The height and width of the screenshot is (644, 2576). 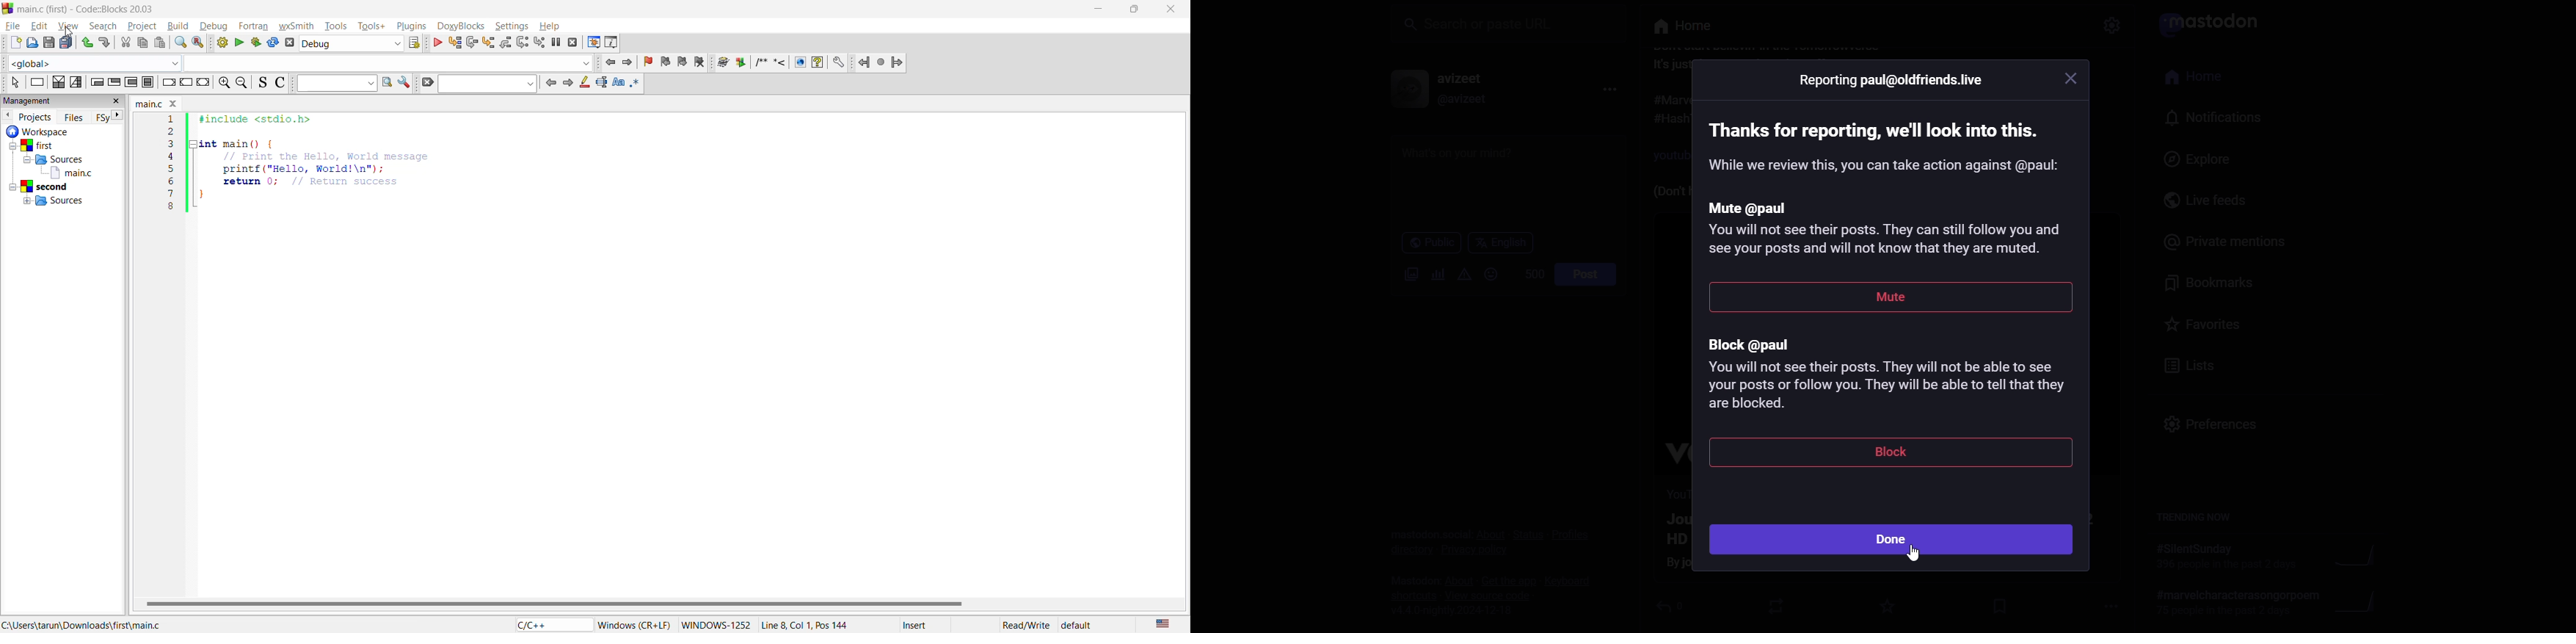 I want to click on private mentions, so click(x=2224, y=242).